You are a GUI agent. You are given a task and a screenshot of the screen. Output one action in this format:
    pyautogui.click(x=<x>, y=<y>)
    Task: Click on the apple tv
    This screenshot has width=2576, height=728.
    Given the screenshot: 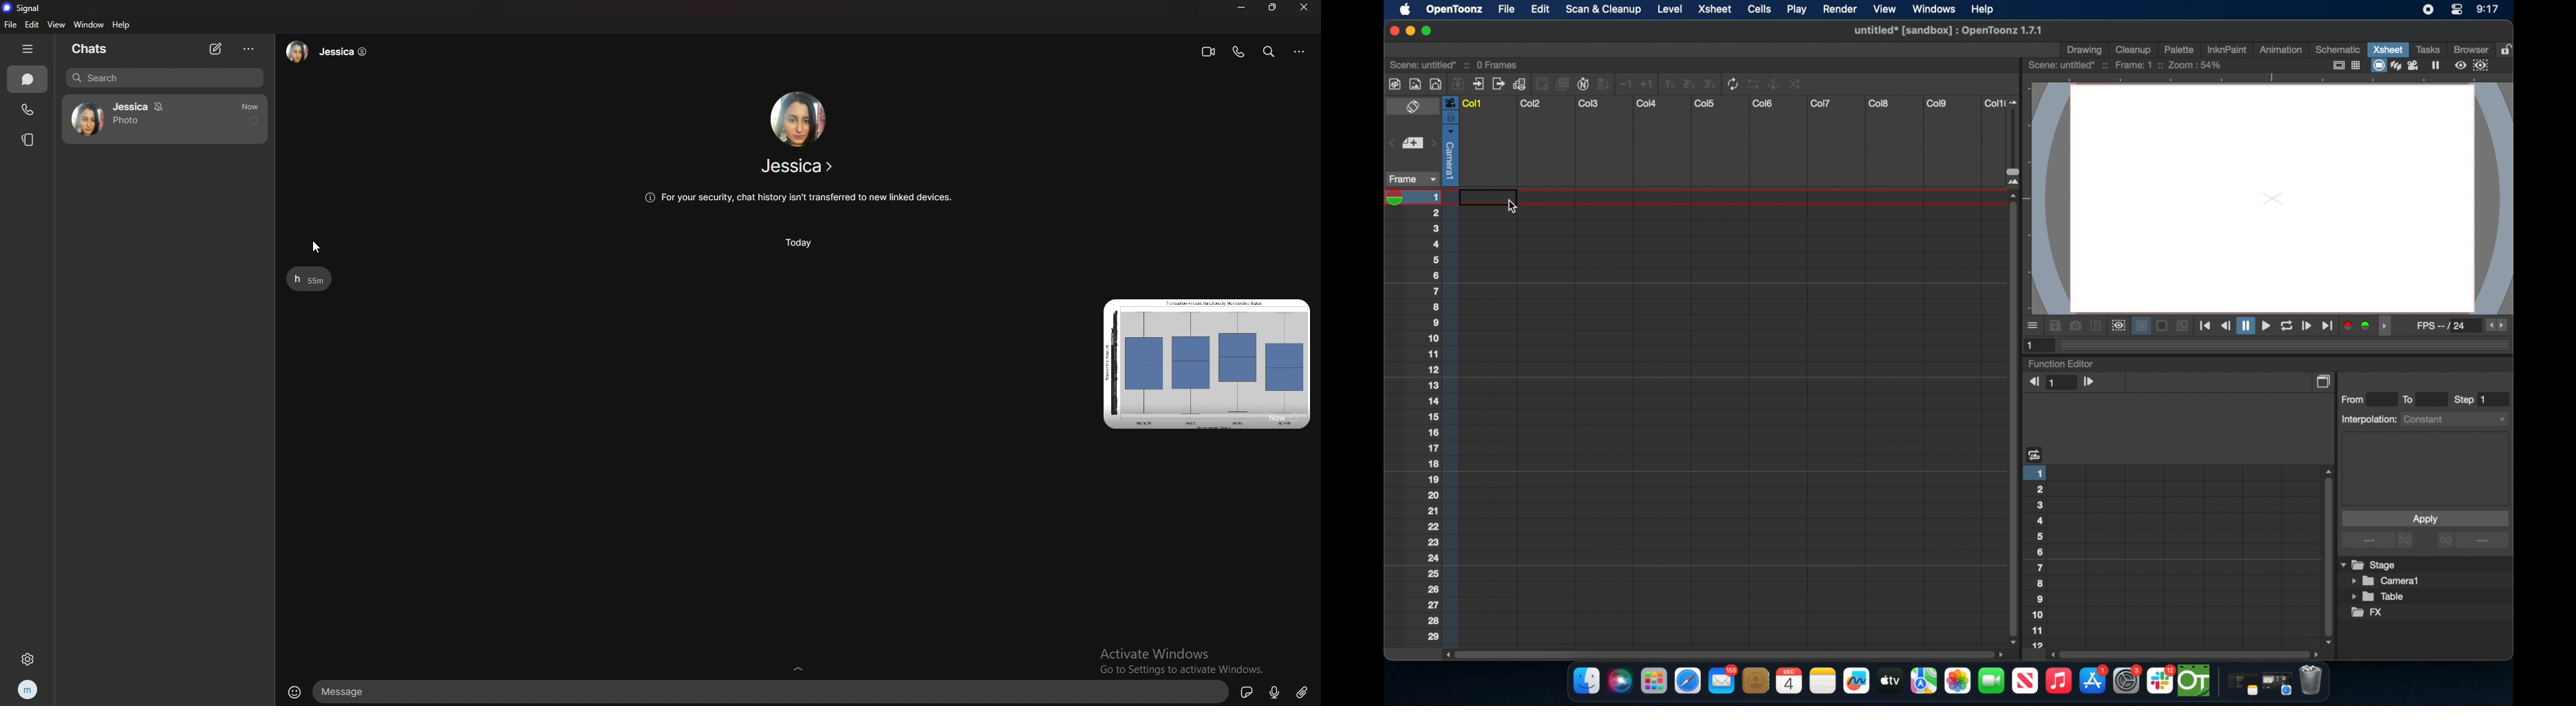 What is the action you would take?
    pyautogui.click(x=2024, y=681)
    